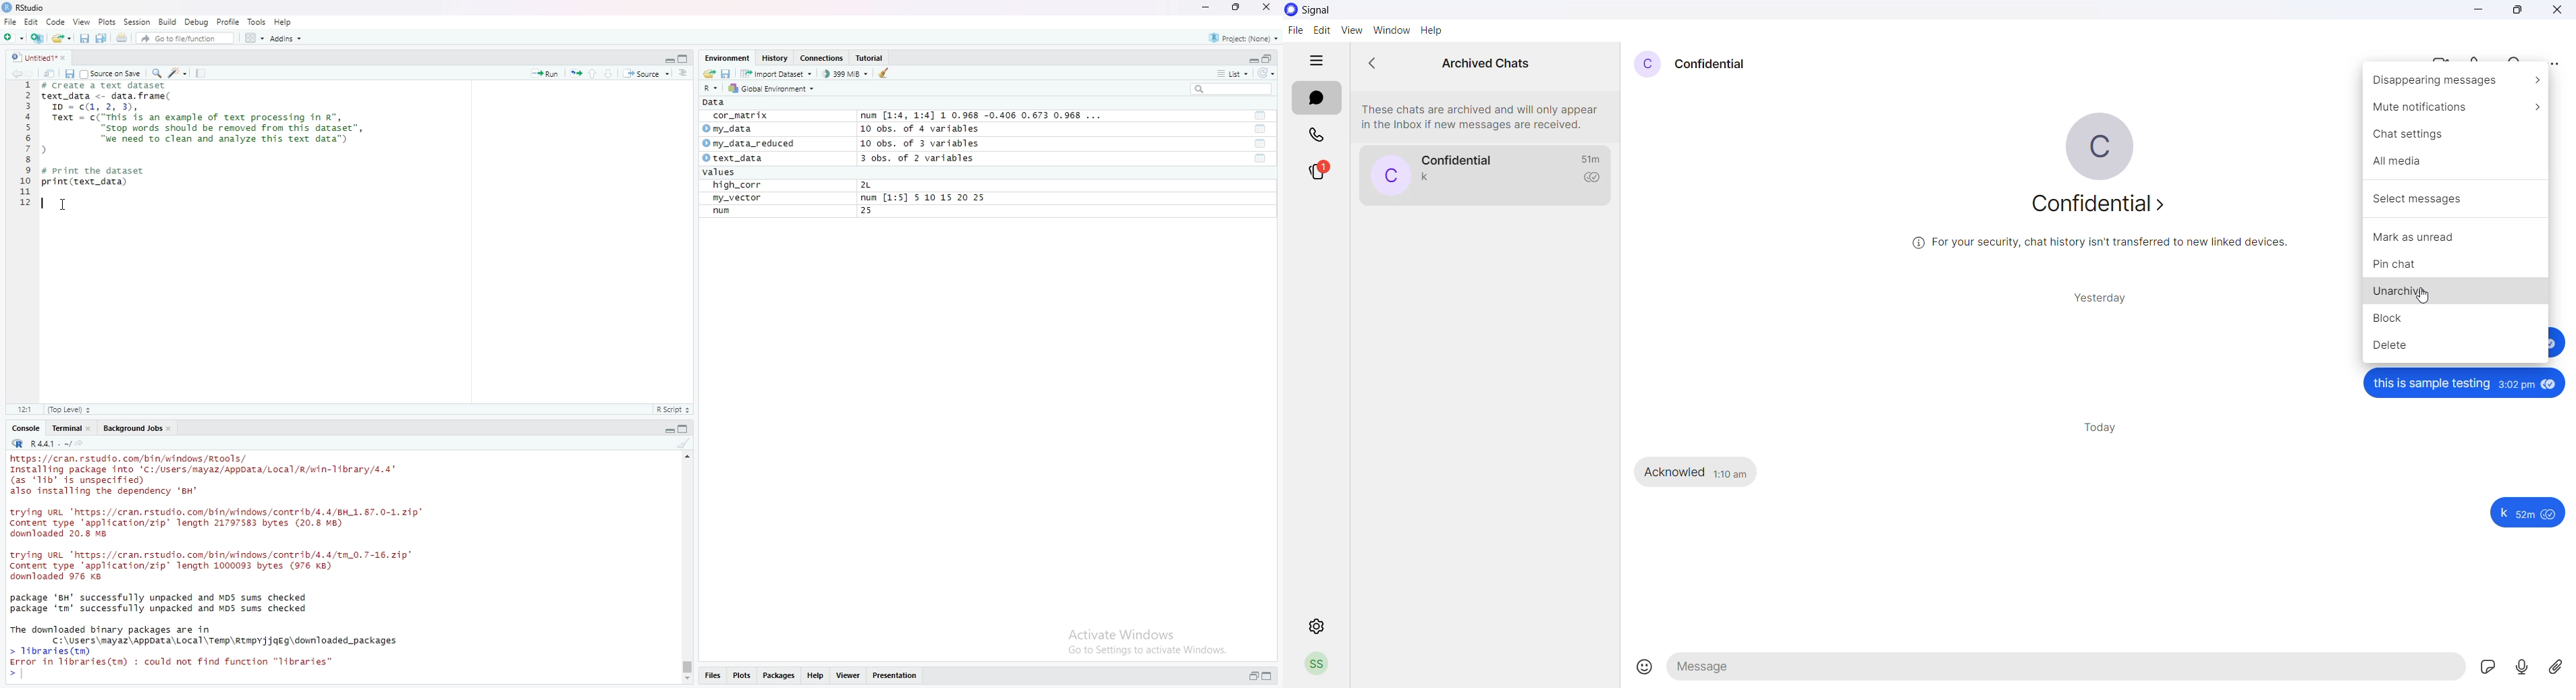  What do you see at coordinates (33, 73) in the screenshot?
I see `go forward` at bounding box center [33, 73].